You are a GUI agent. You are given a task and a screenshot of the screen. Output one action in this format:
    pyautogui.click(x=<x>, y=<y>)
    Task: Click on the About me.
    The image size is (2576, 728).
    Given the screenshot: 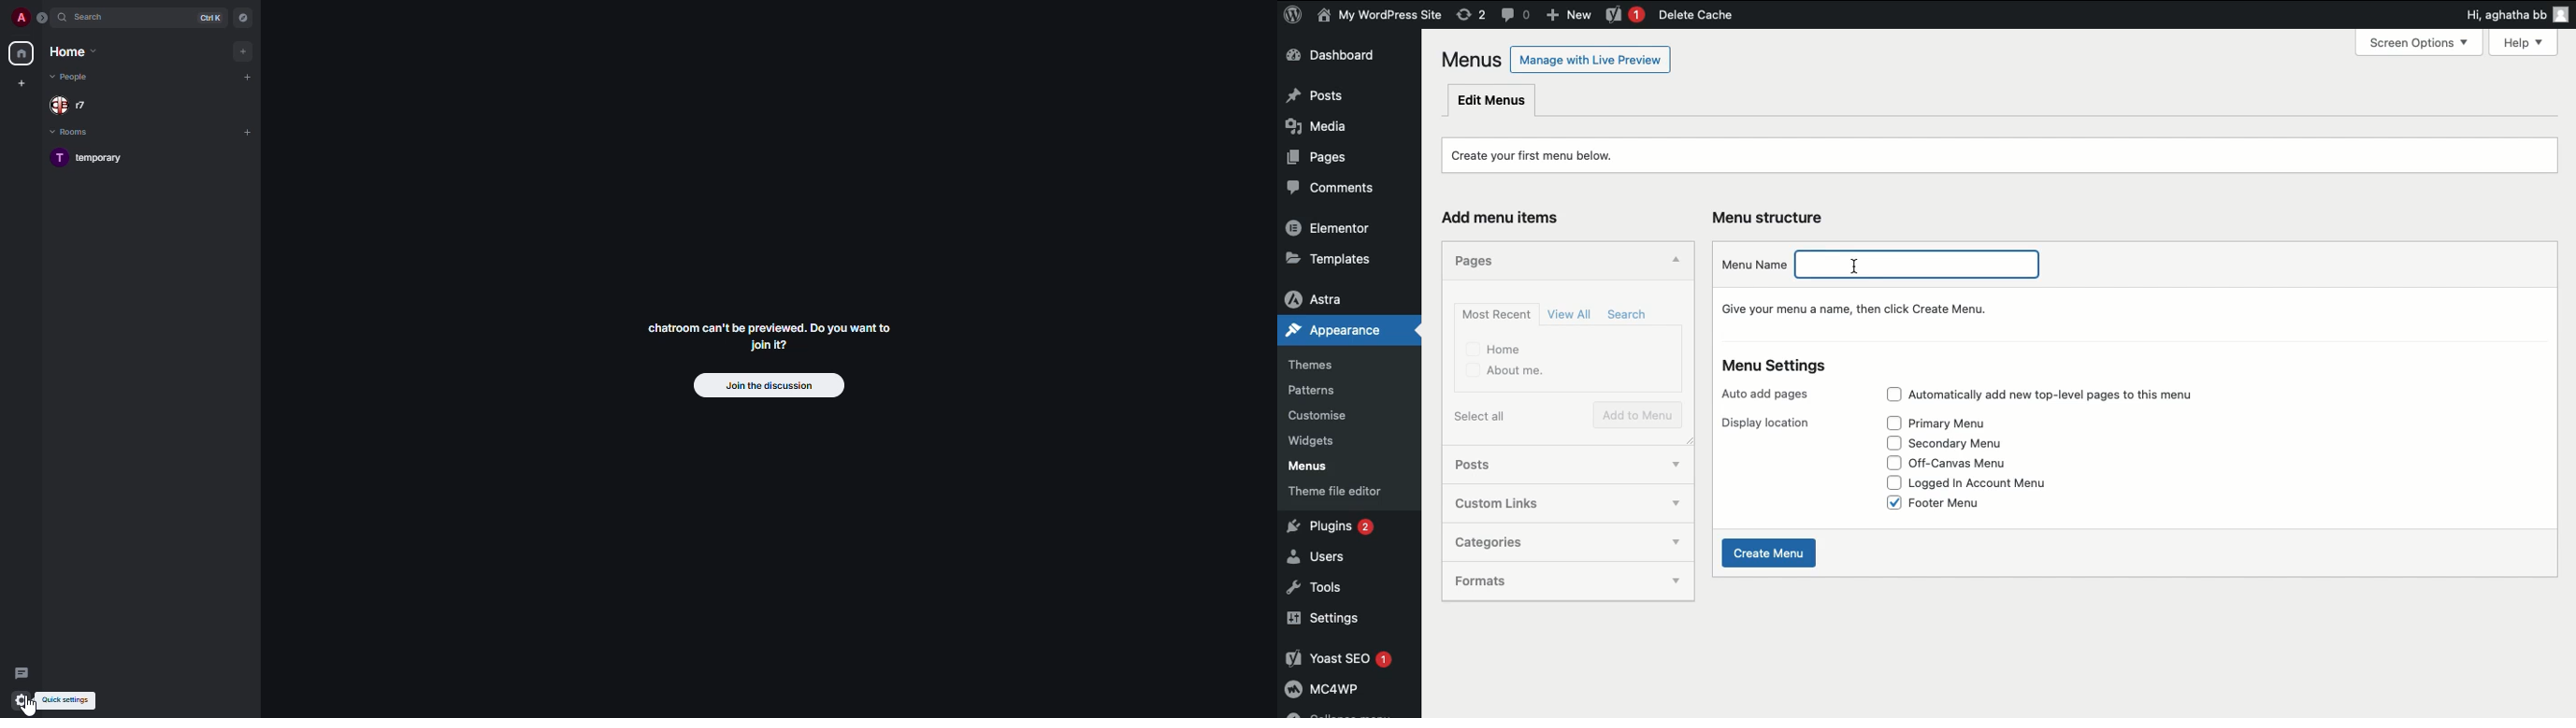 What is the action you would take?
    pyautogui.click(x=1504, y=372)
    